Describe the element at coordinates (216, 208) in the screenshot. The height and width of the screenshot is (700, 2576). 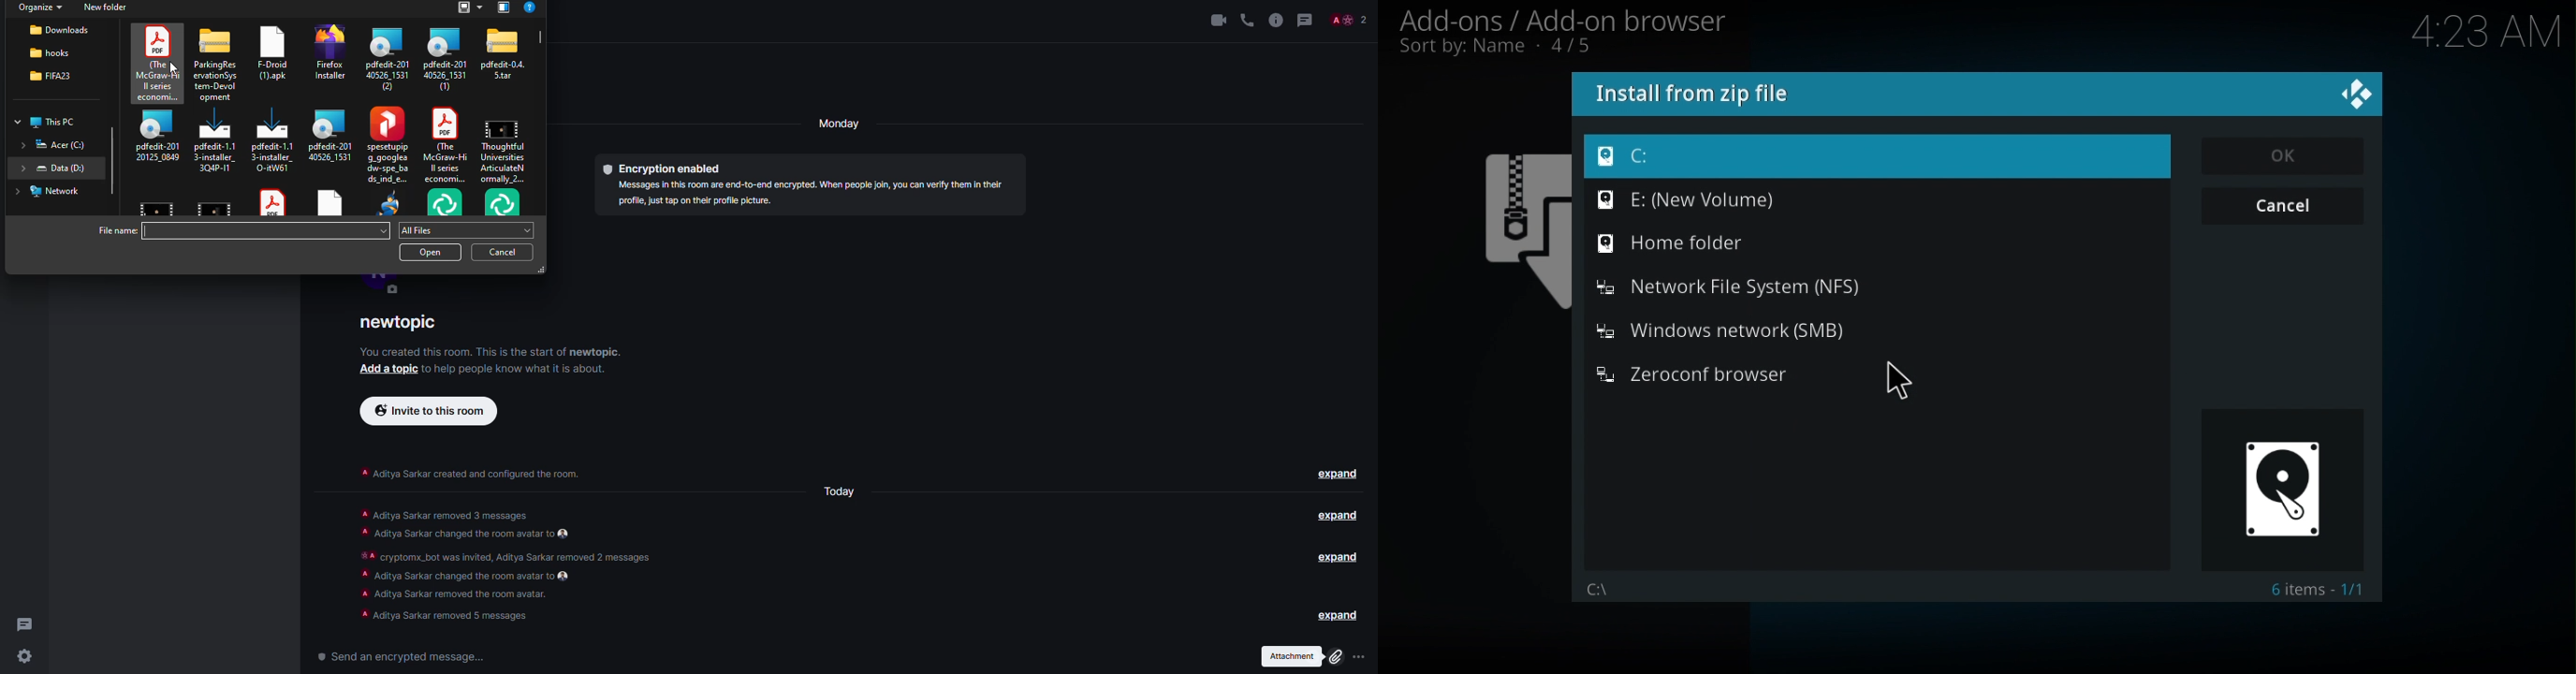
I see `file` at that location.